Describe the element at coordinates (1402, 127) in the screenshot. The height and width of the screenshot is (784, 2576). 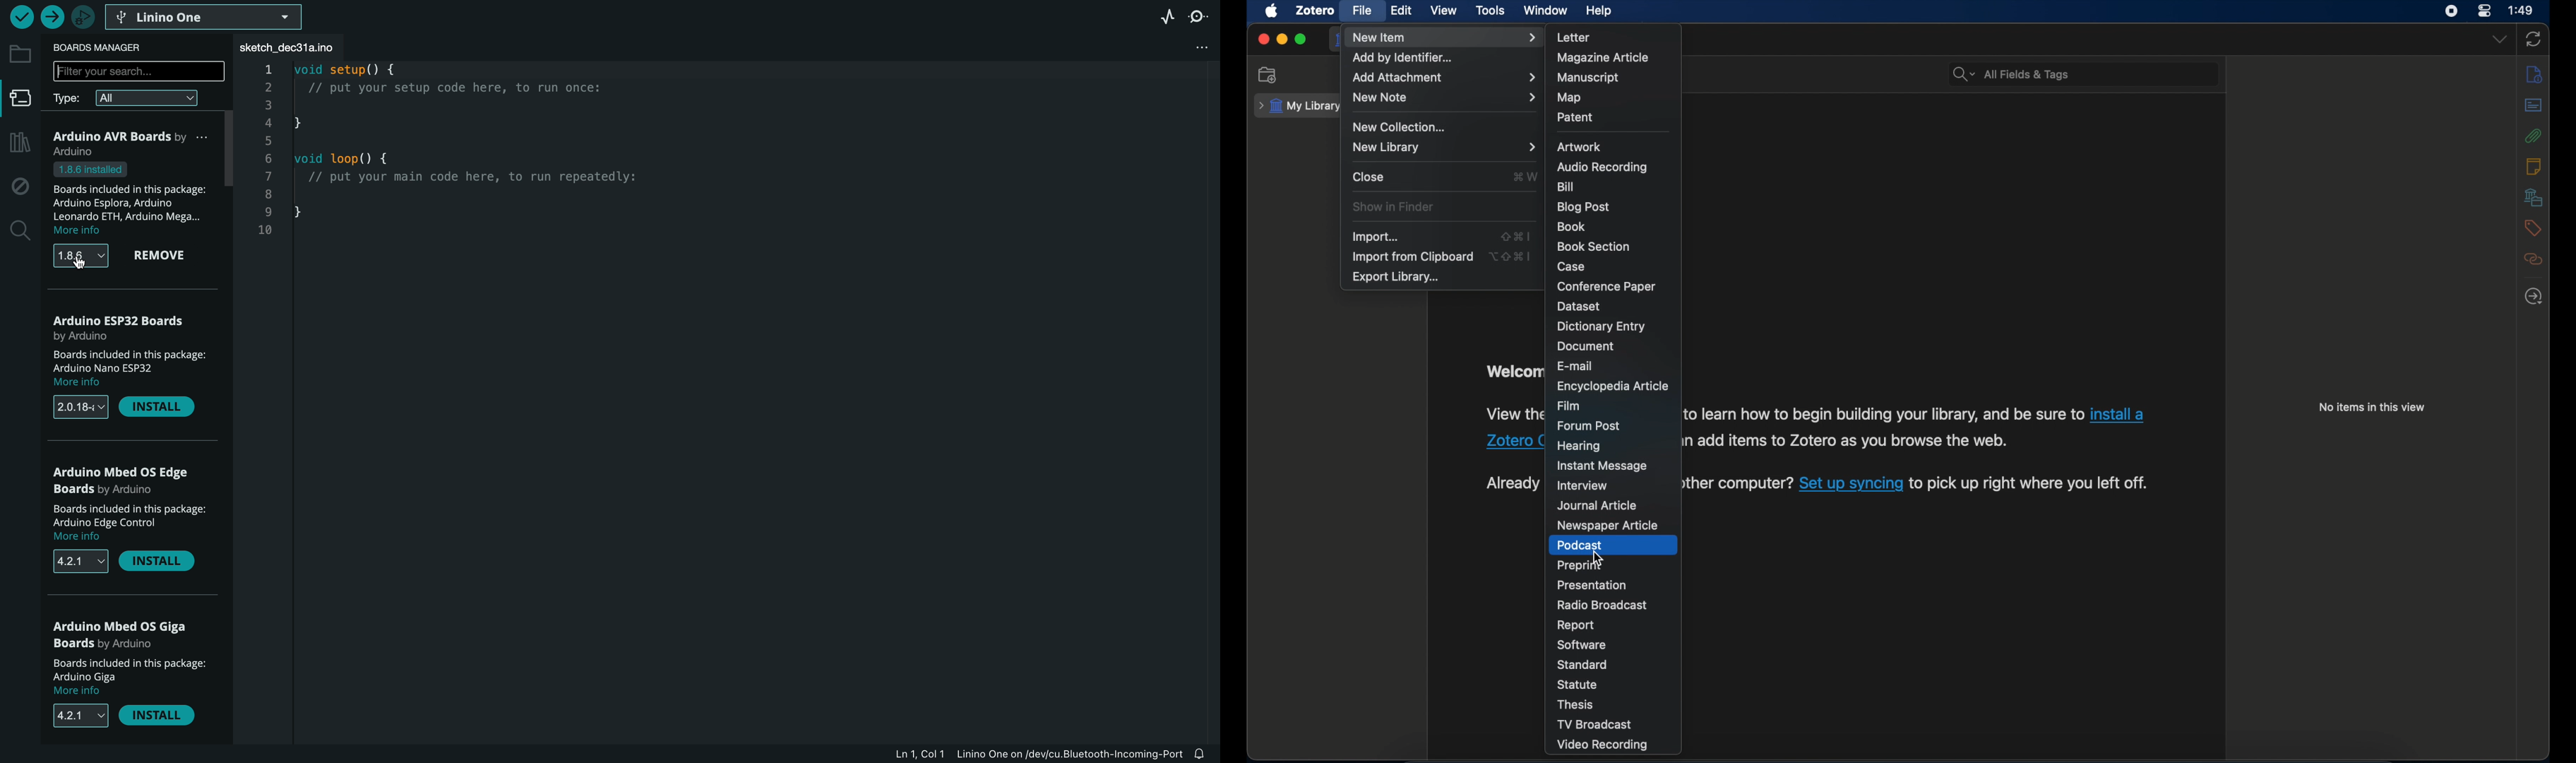
I see `new collection` at that location.